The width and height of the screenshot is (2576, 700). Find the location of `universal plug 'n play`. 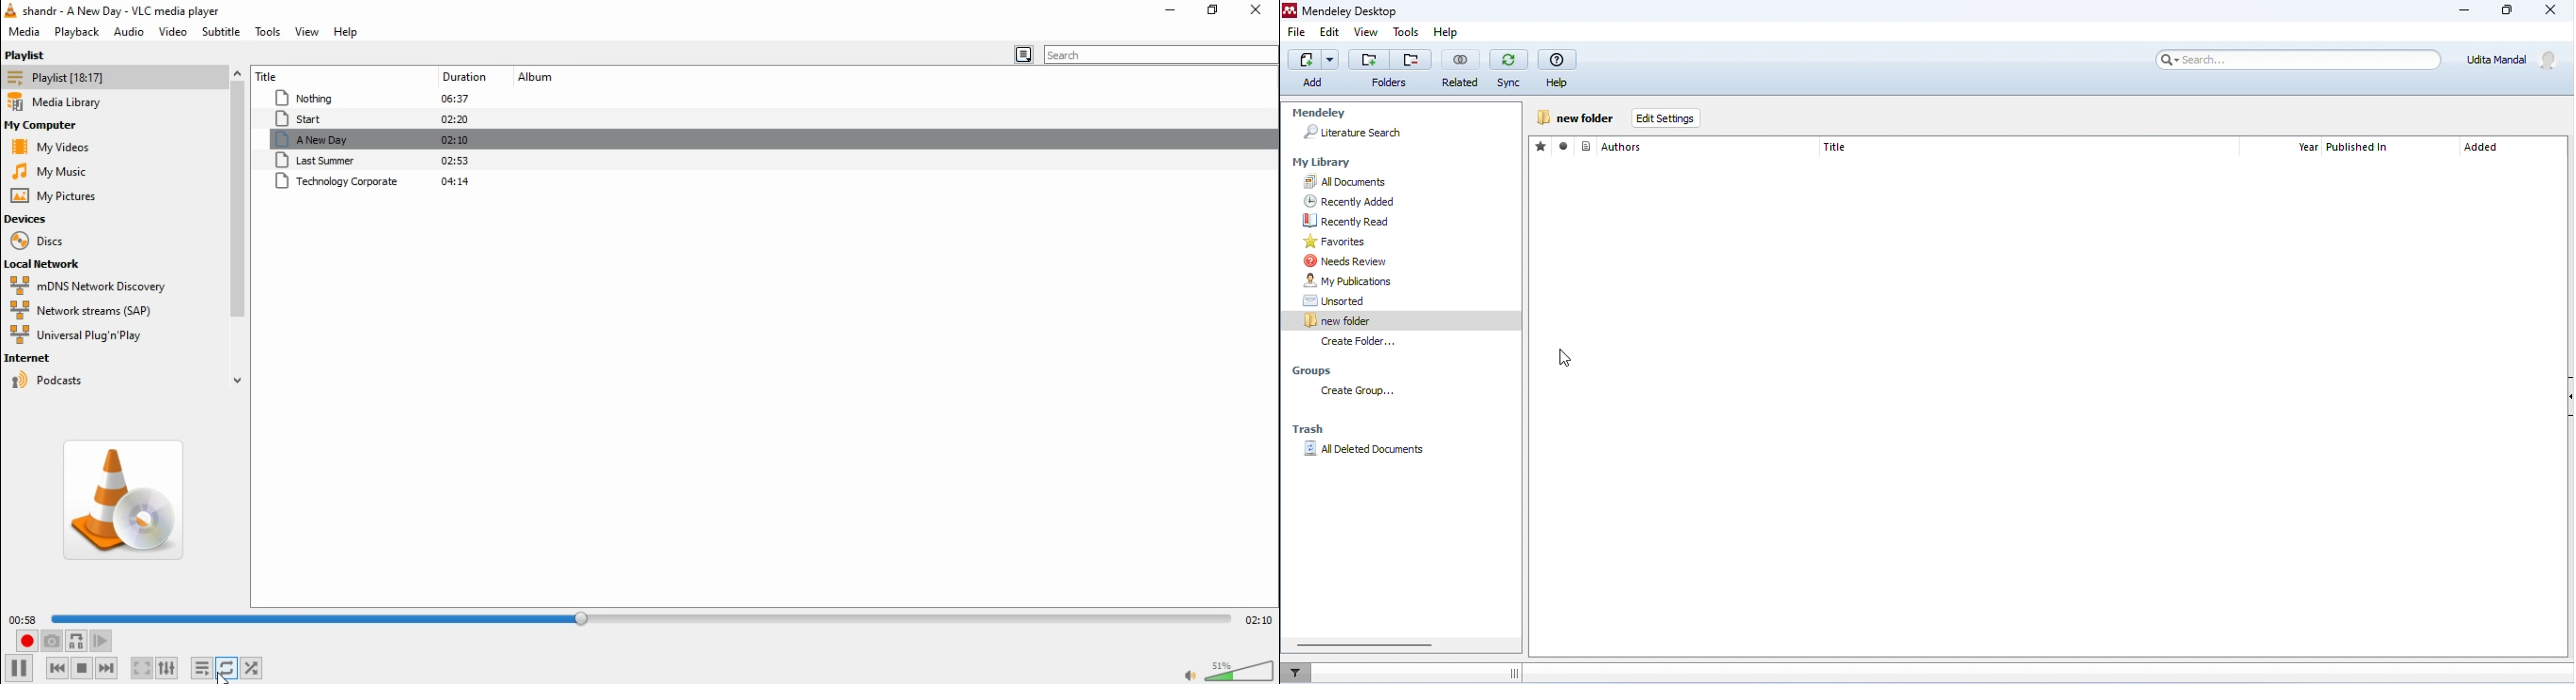

universal plug 'n play is located at coordinates (75, 336).